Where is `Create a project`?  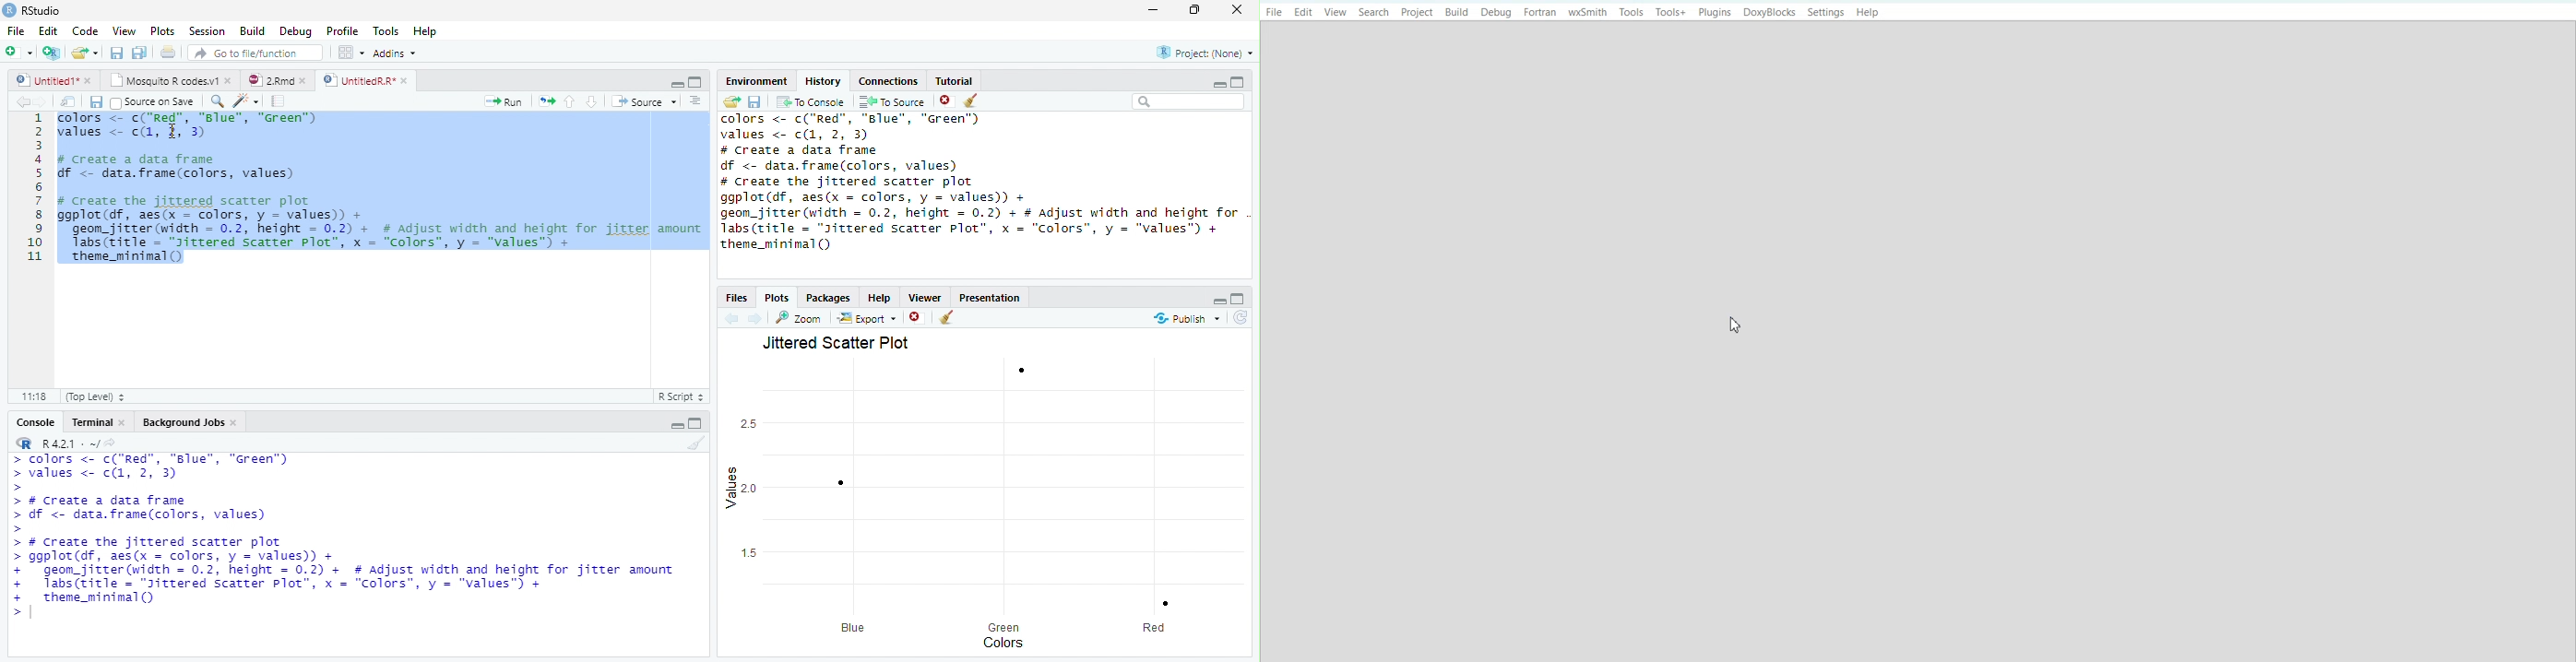 Create a project is located at coordinates (51, 53).